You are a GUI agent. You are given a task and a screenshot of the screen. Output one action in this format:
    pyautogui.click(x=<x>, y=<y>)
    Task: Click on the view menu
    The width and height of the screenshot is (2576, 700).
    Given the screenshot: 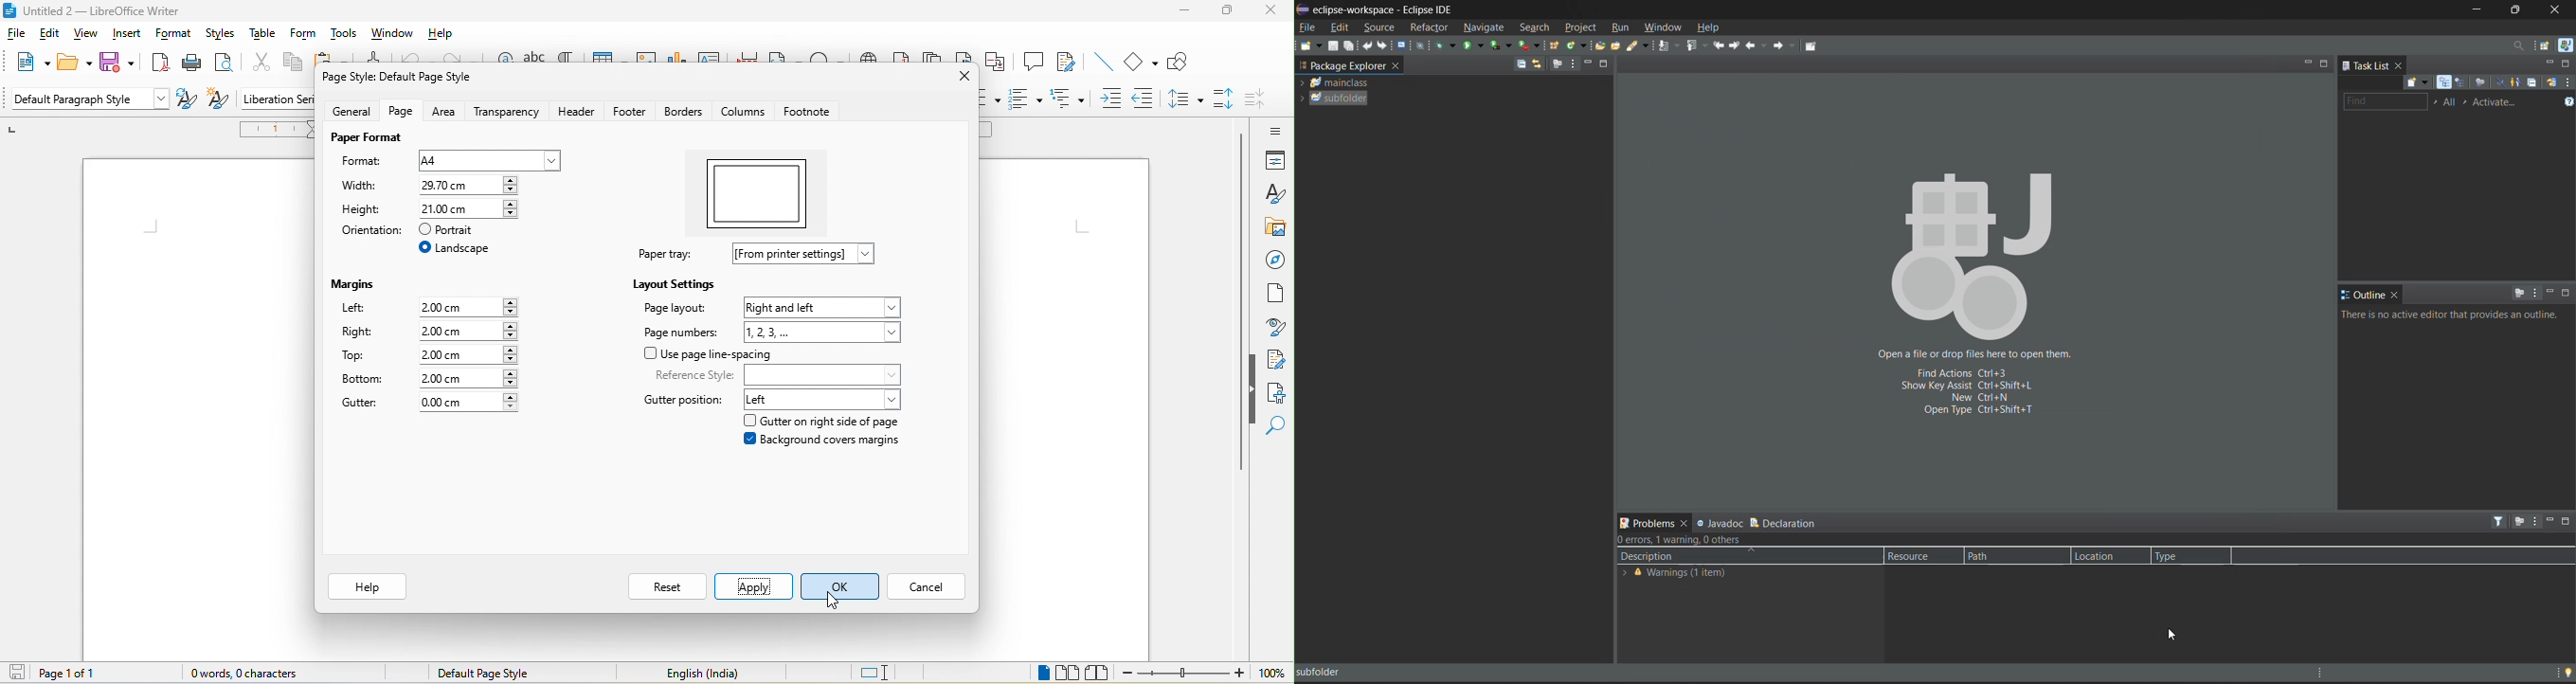 What is the action you would take?
    pyautogui.click(x=2535, y=292)
    